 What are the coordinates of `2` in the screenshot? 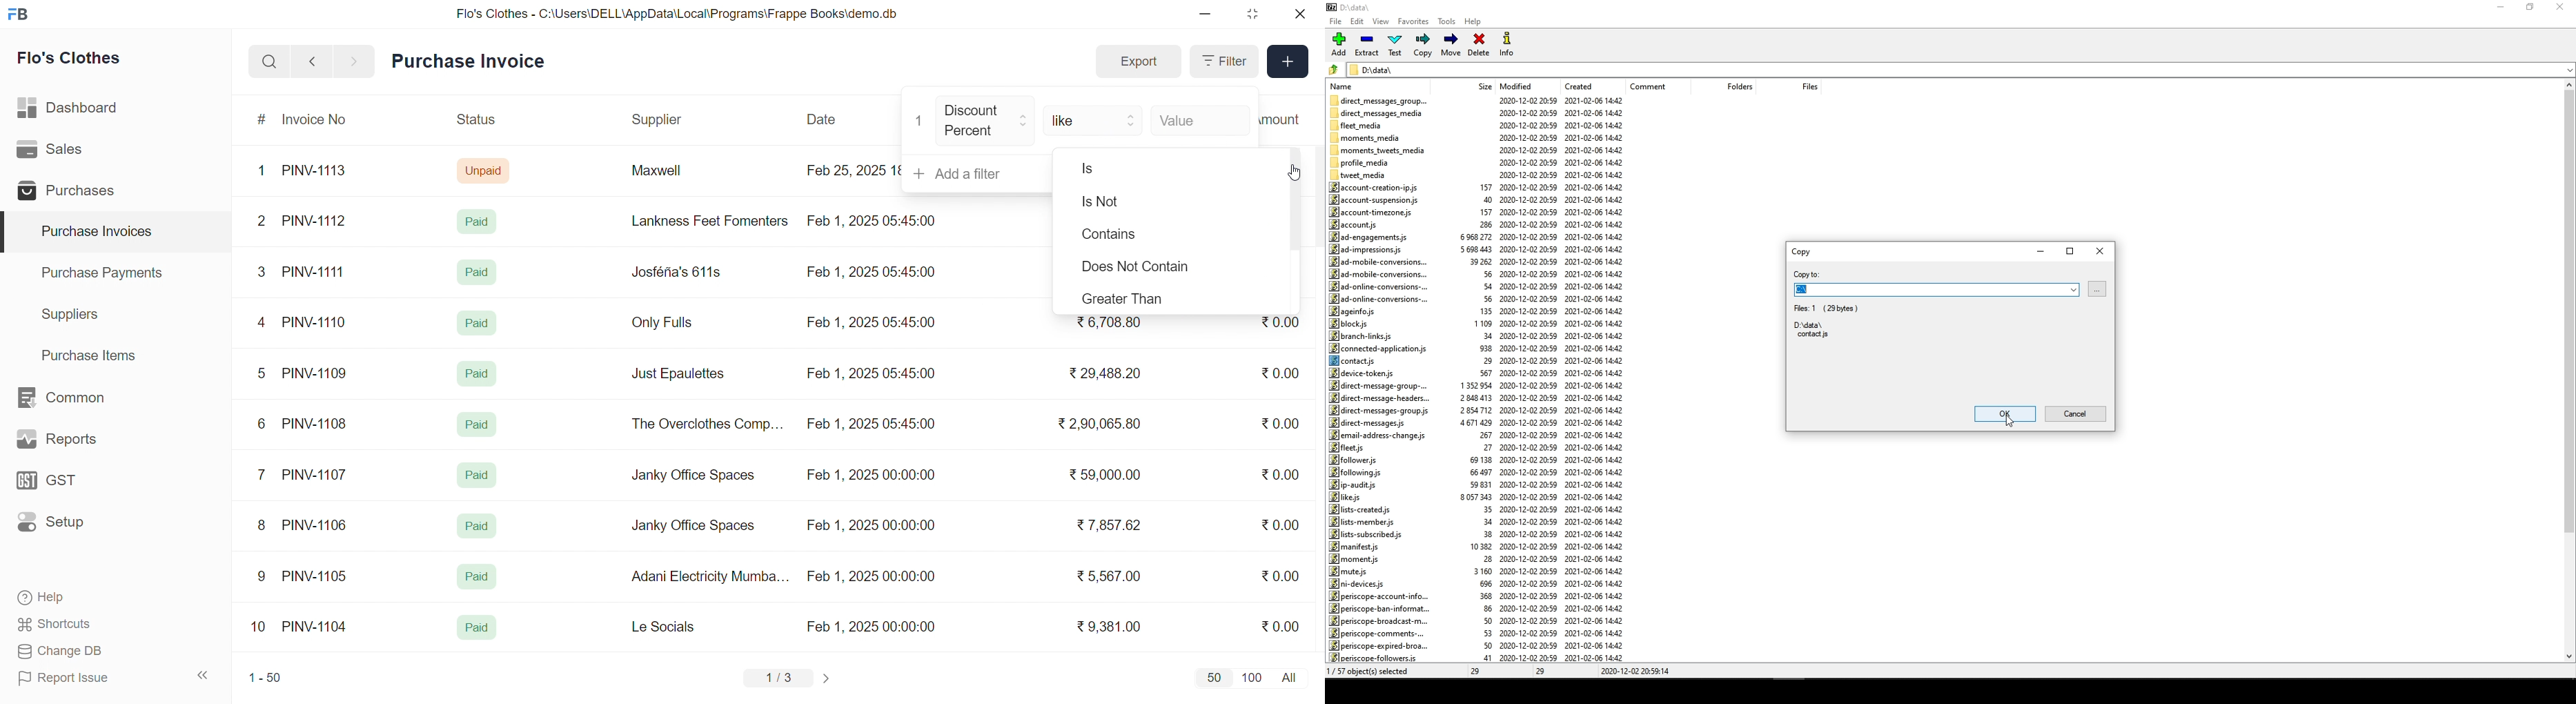 It's located at (264, 223).